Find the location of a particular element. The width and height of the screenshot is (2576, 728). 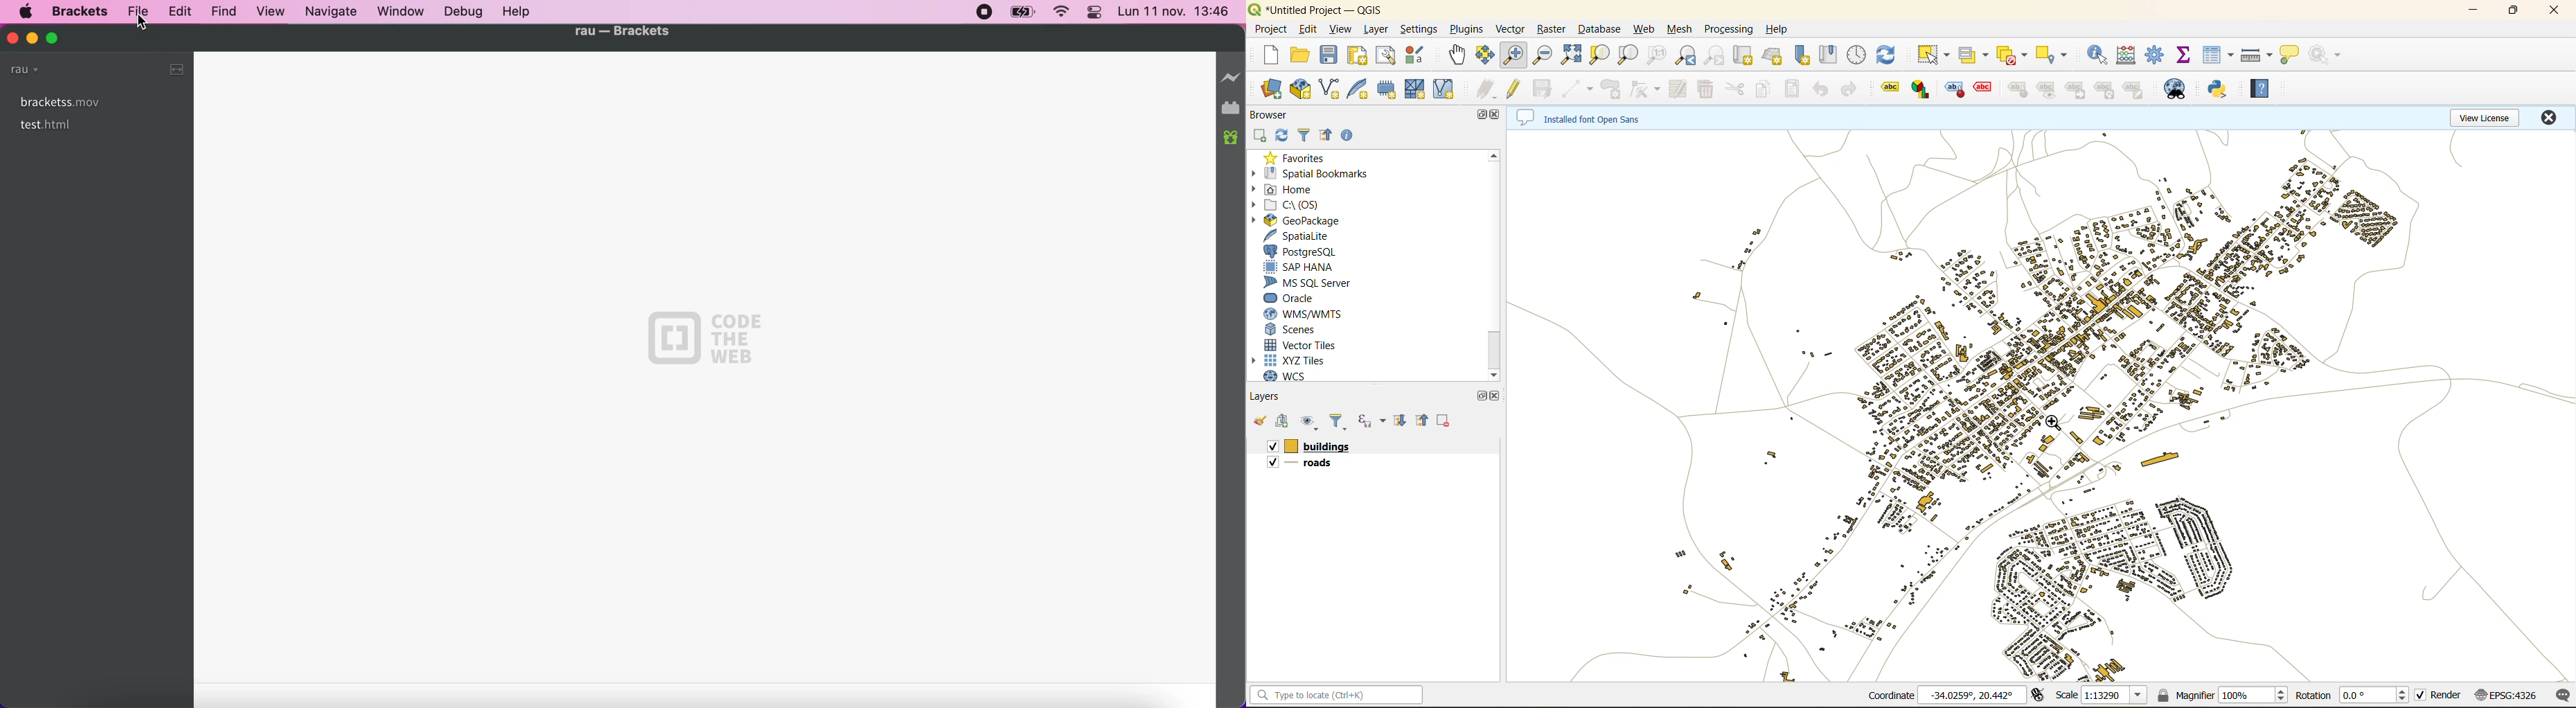

time and date is located at coordinates (1175, 13).